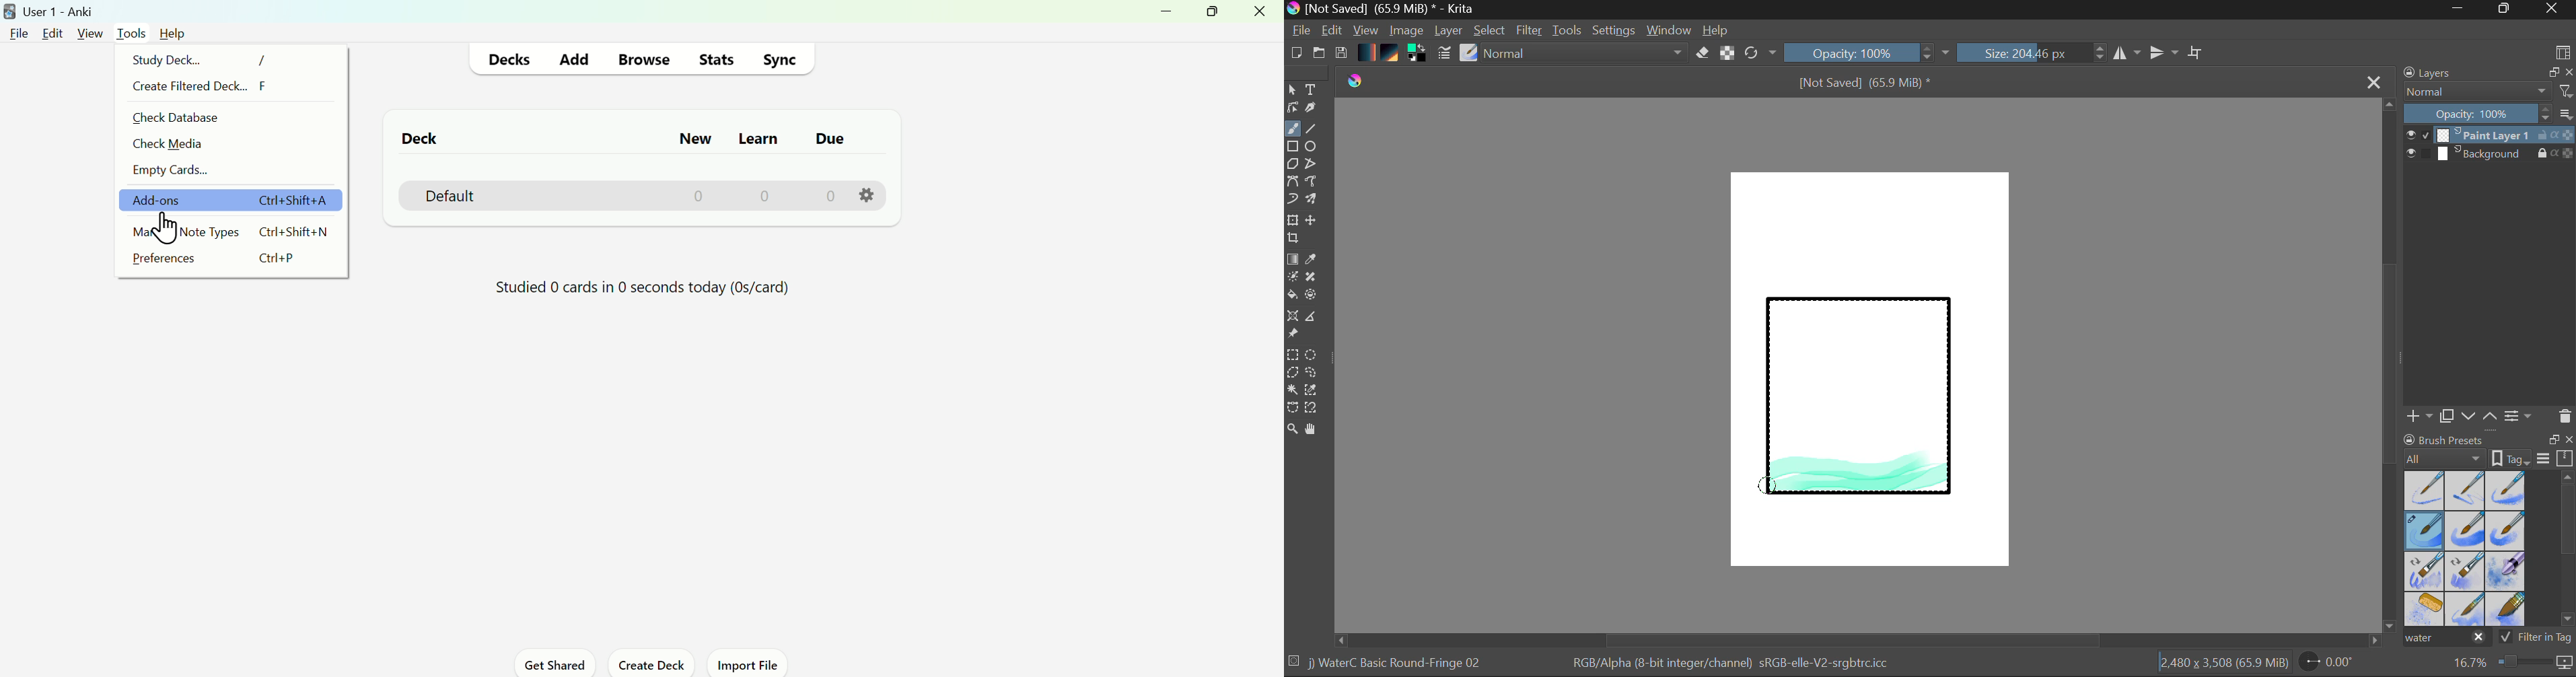 This screenshot has height=700, width=2576. I want to click on Gradient, so click(1365, 51).